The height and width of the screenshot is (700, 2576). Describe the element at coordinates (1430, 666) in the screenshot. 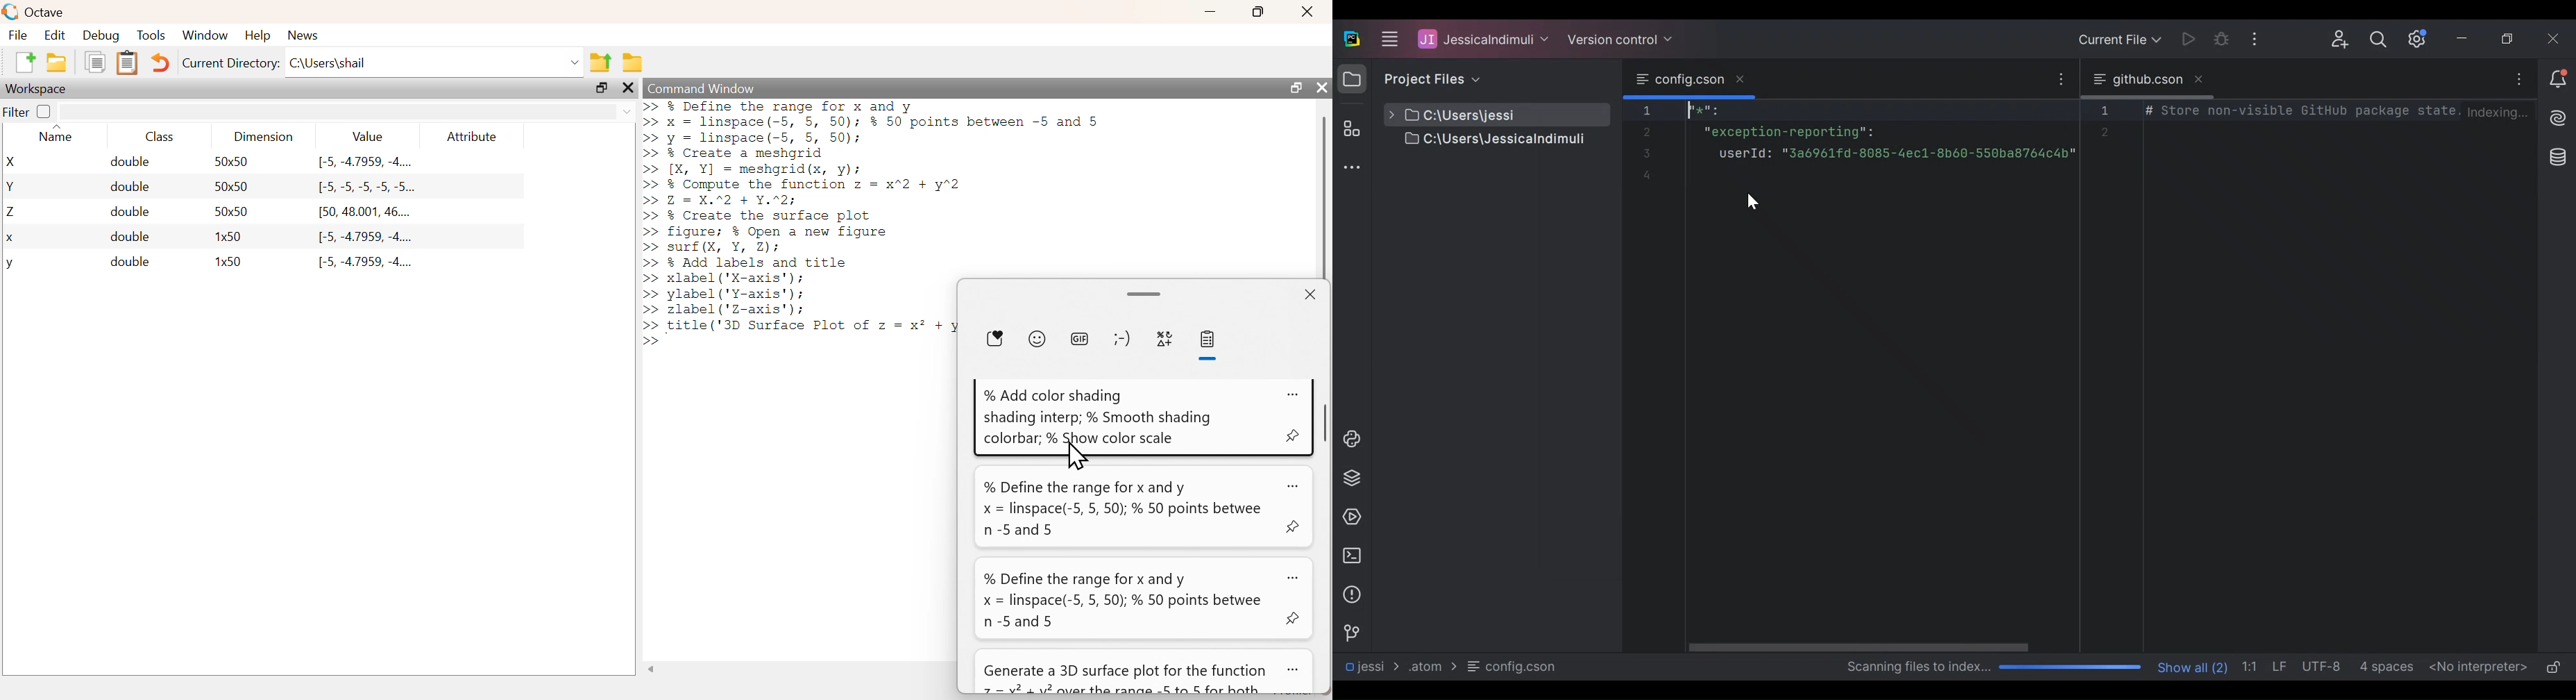

I see `Folder` at that location.